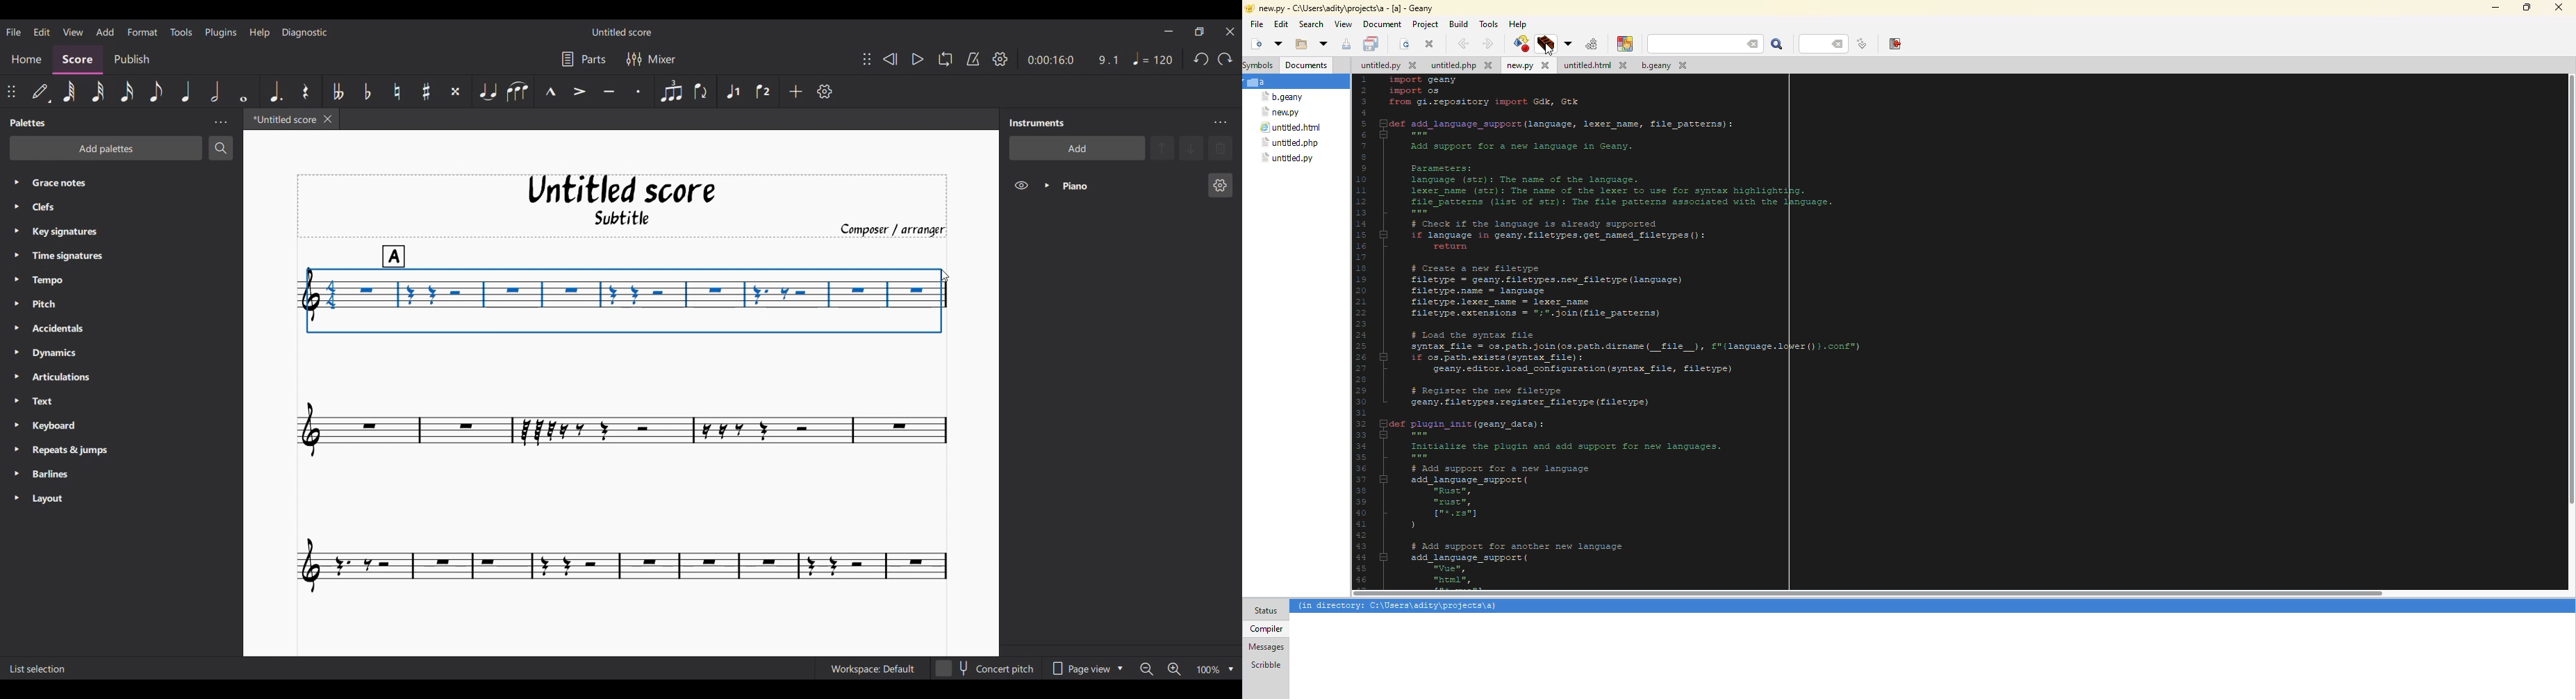  I want to click on Page view options, so click(1087, 669).